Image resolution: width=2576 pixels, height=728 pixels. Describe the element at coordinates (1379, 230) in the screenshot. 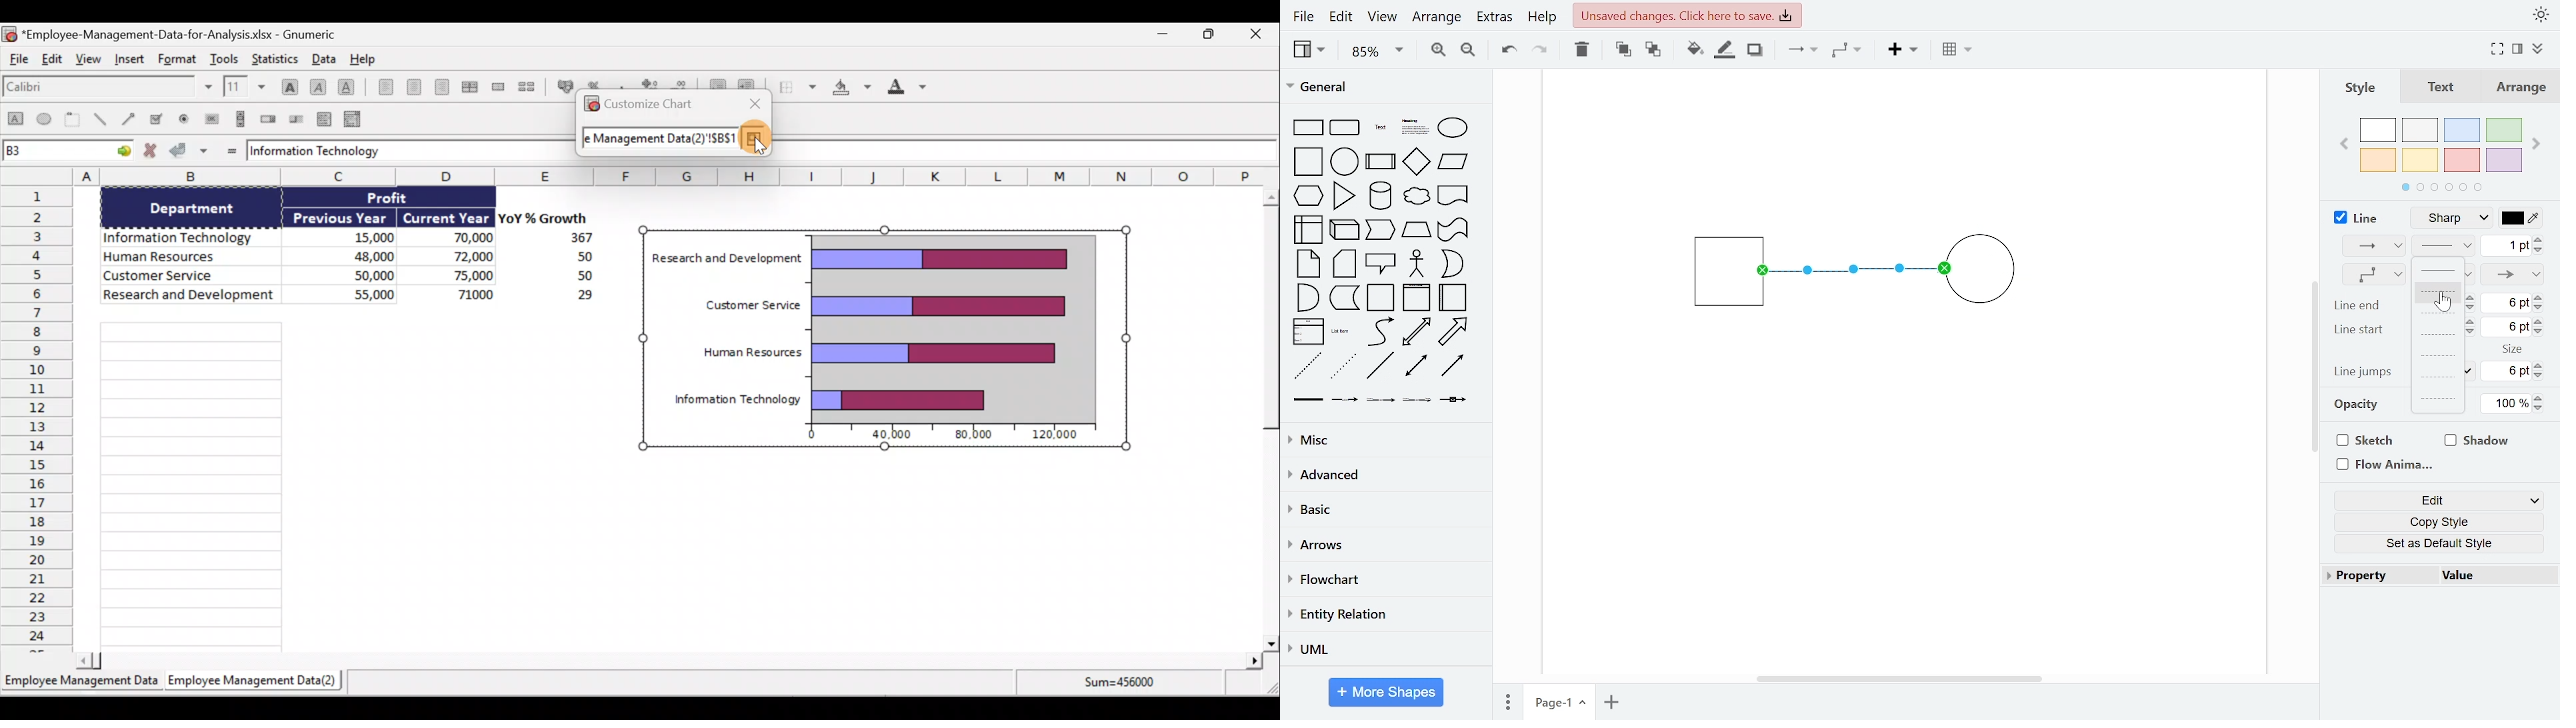

I see `step` at that location.